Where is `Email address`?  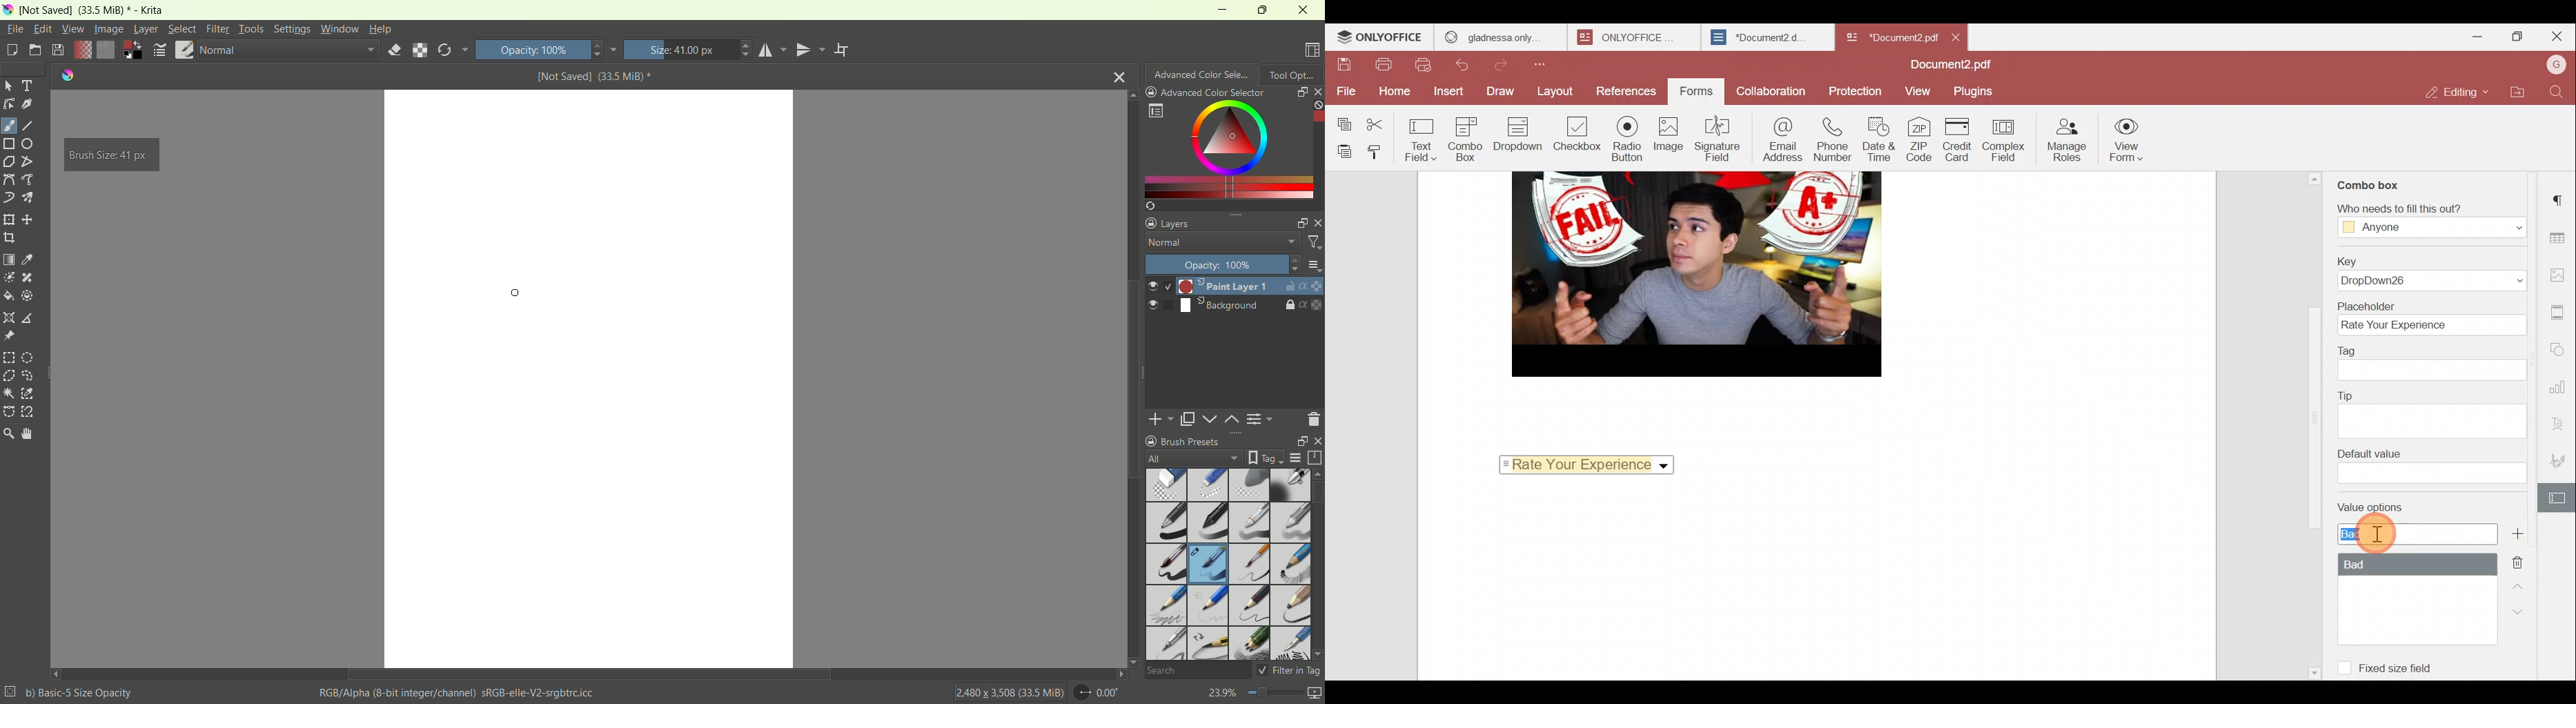
Email address is located at coordinates (1781, 139).